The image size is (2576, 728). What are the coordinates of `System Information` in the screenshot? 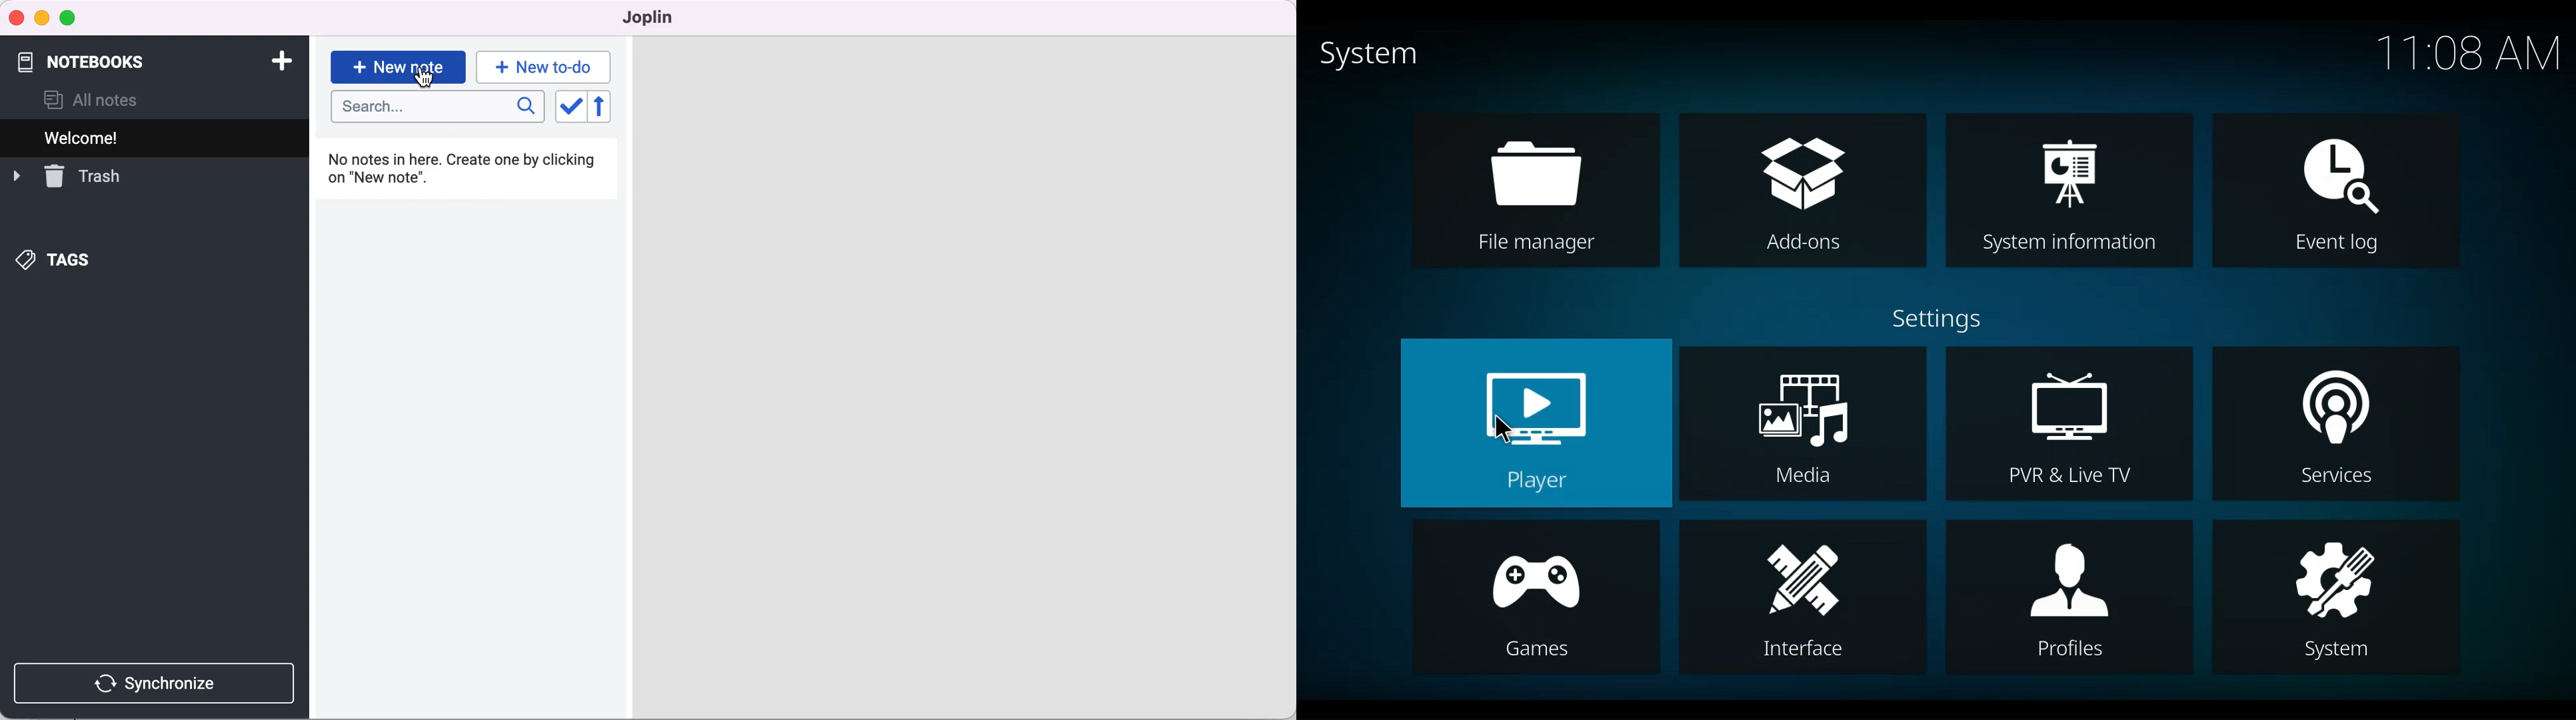 It's located at (2073, 190).